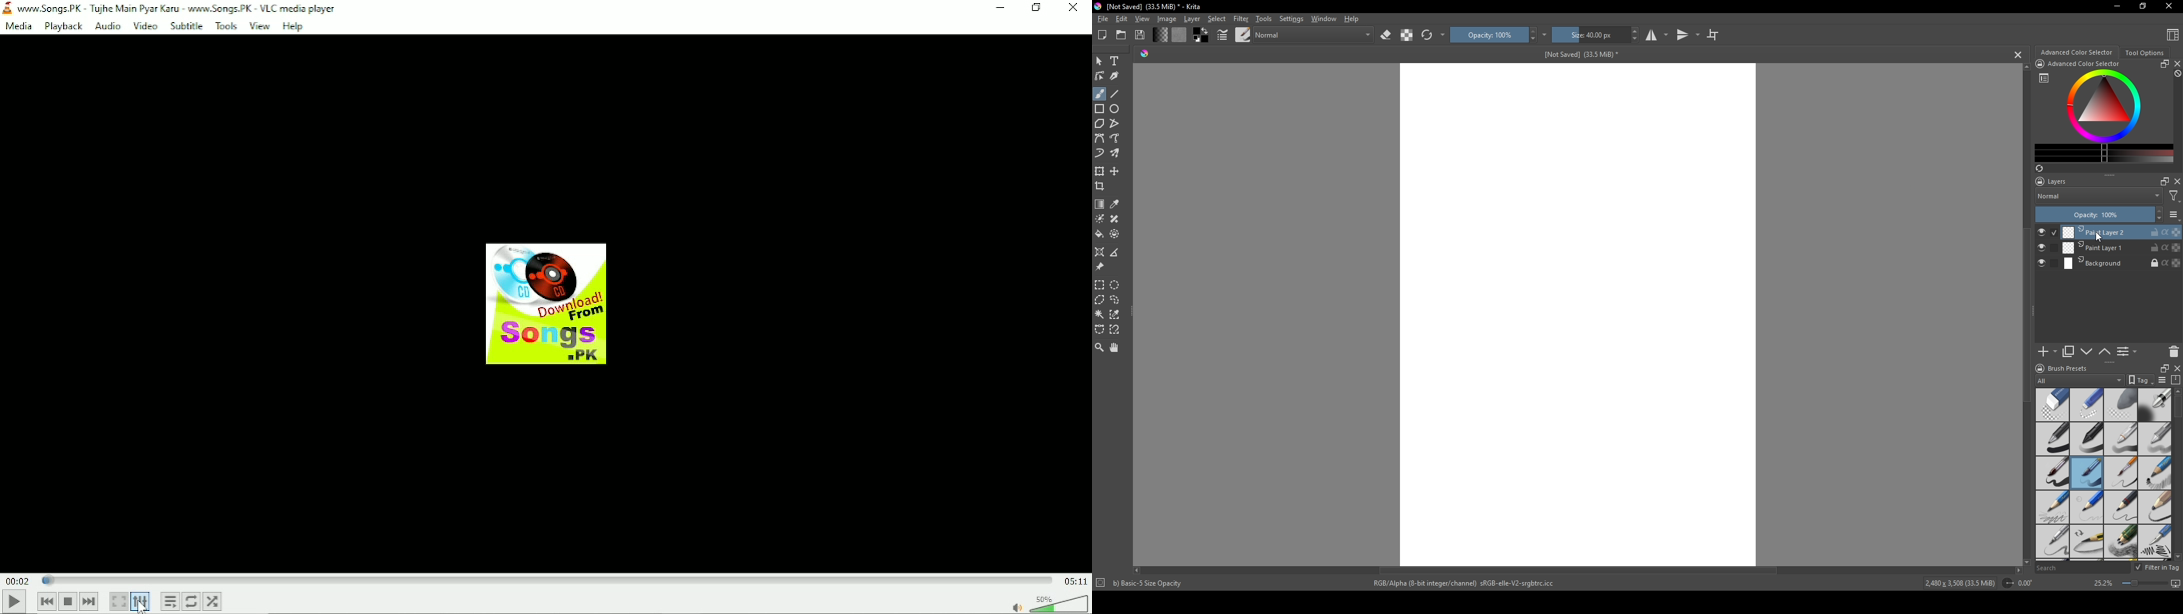  Describe the element at coordinates (1059, 603) in the screenshot. I see `Volume` at that location.